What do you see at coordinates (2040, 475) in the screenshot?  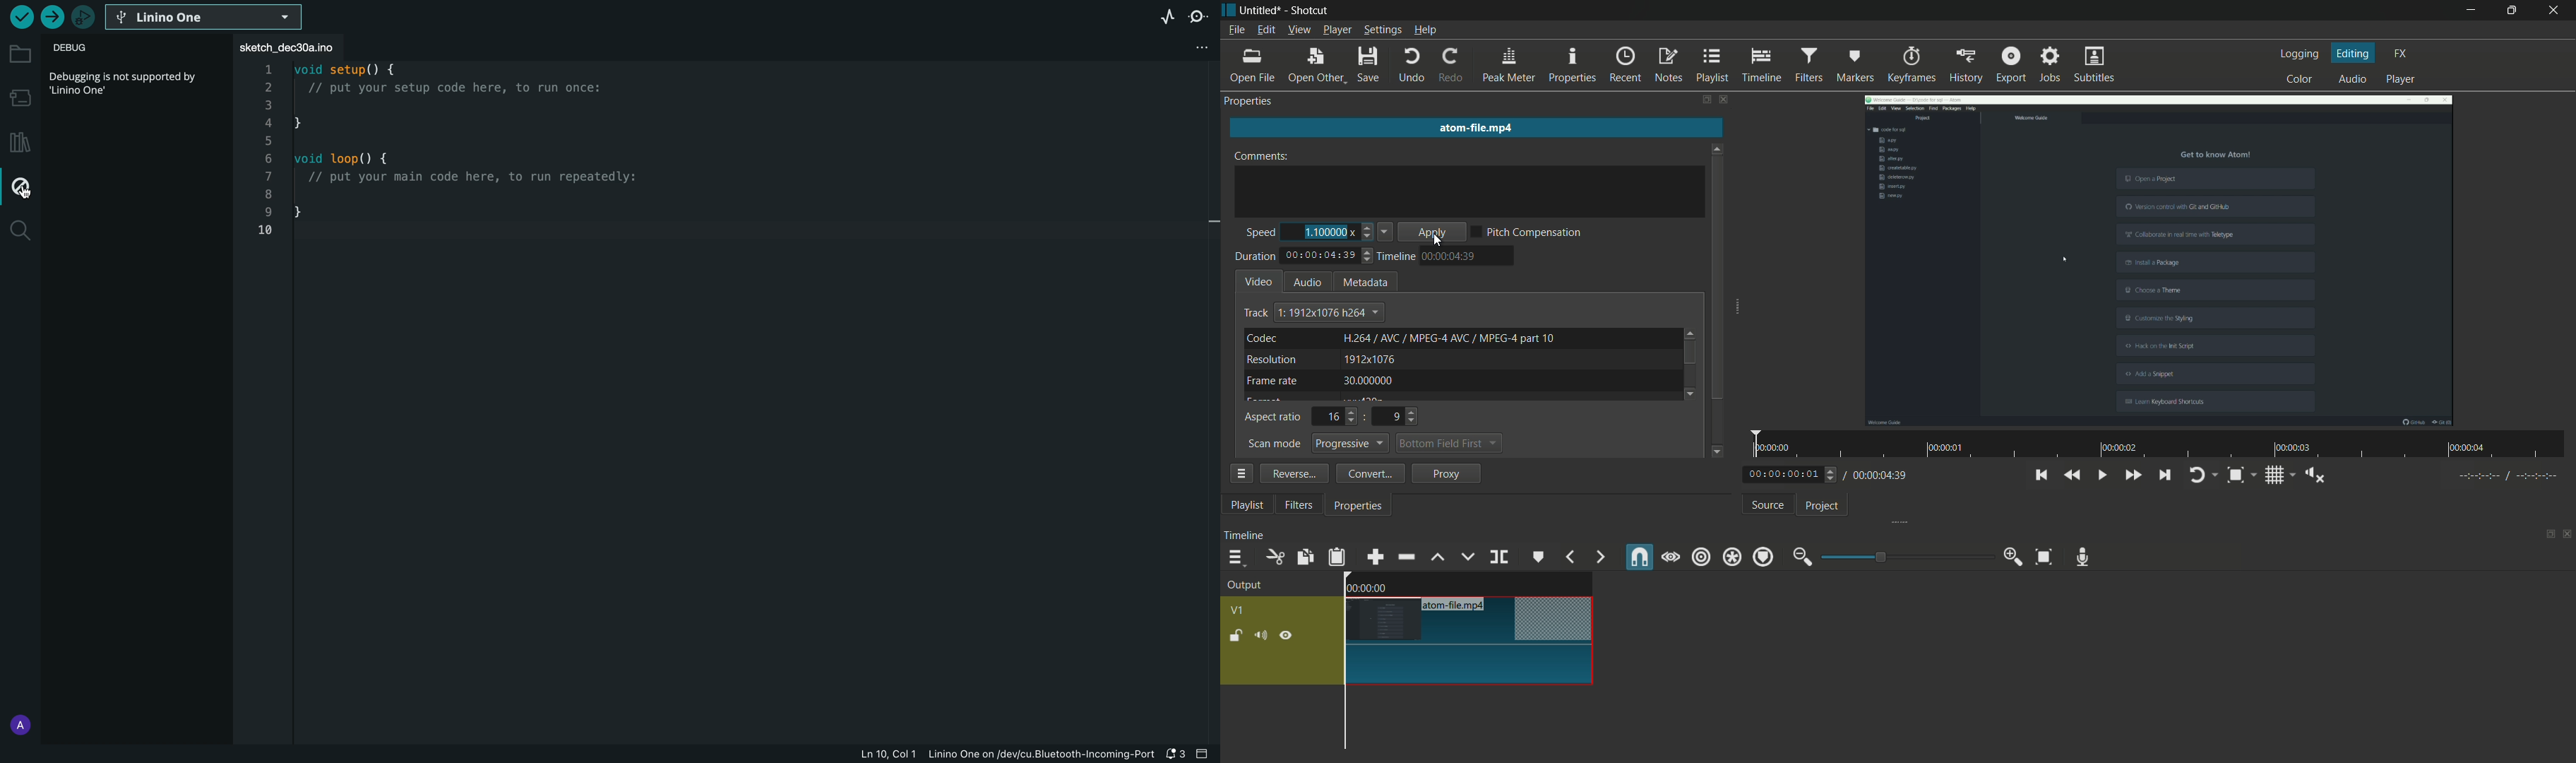 I see `skip to the previous point` at bounding box center [2040, 475].